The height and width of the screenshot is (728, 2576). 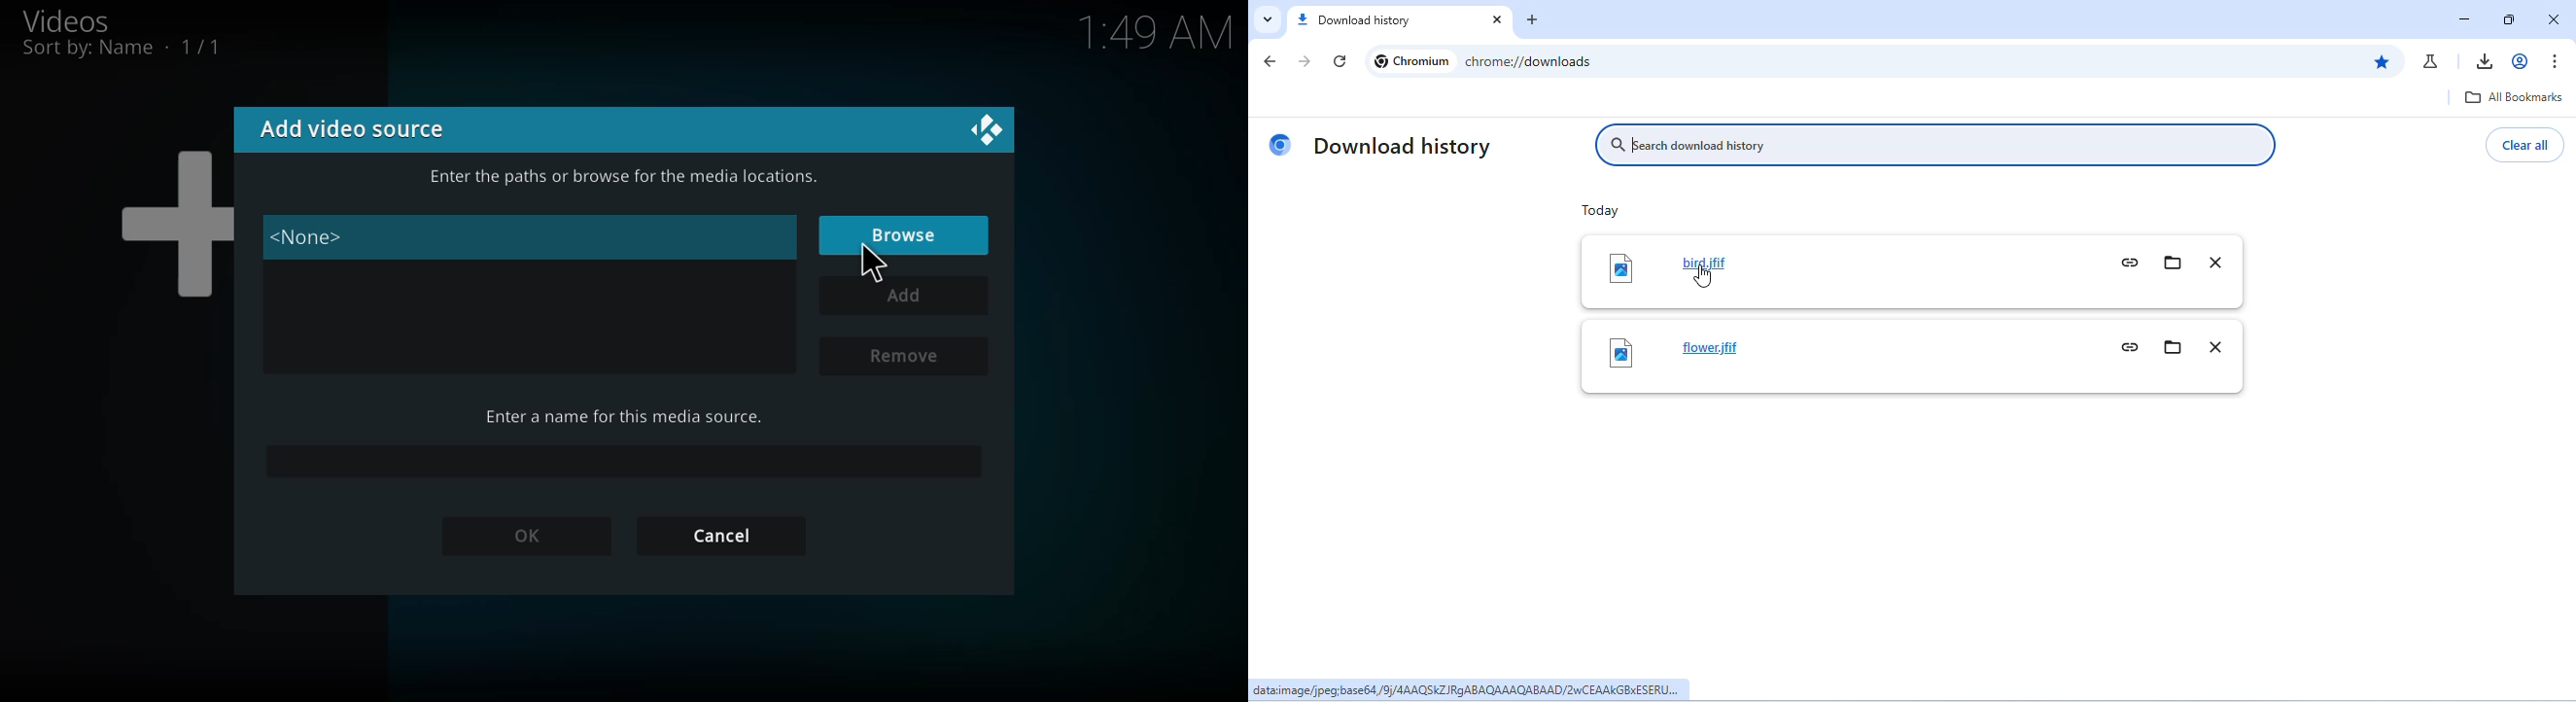 I want to click on go forward, so click(x=1305, y=63).